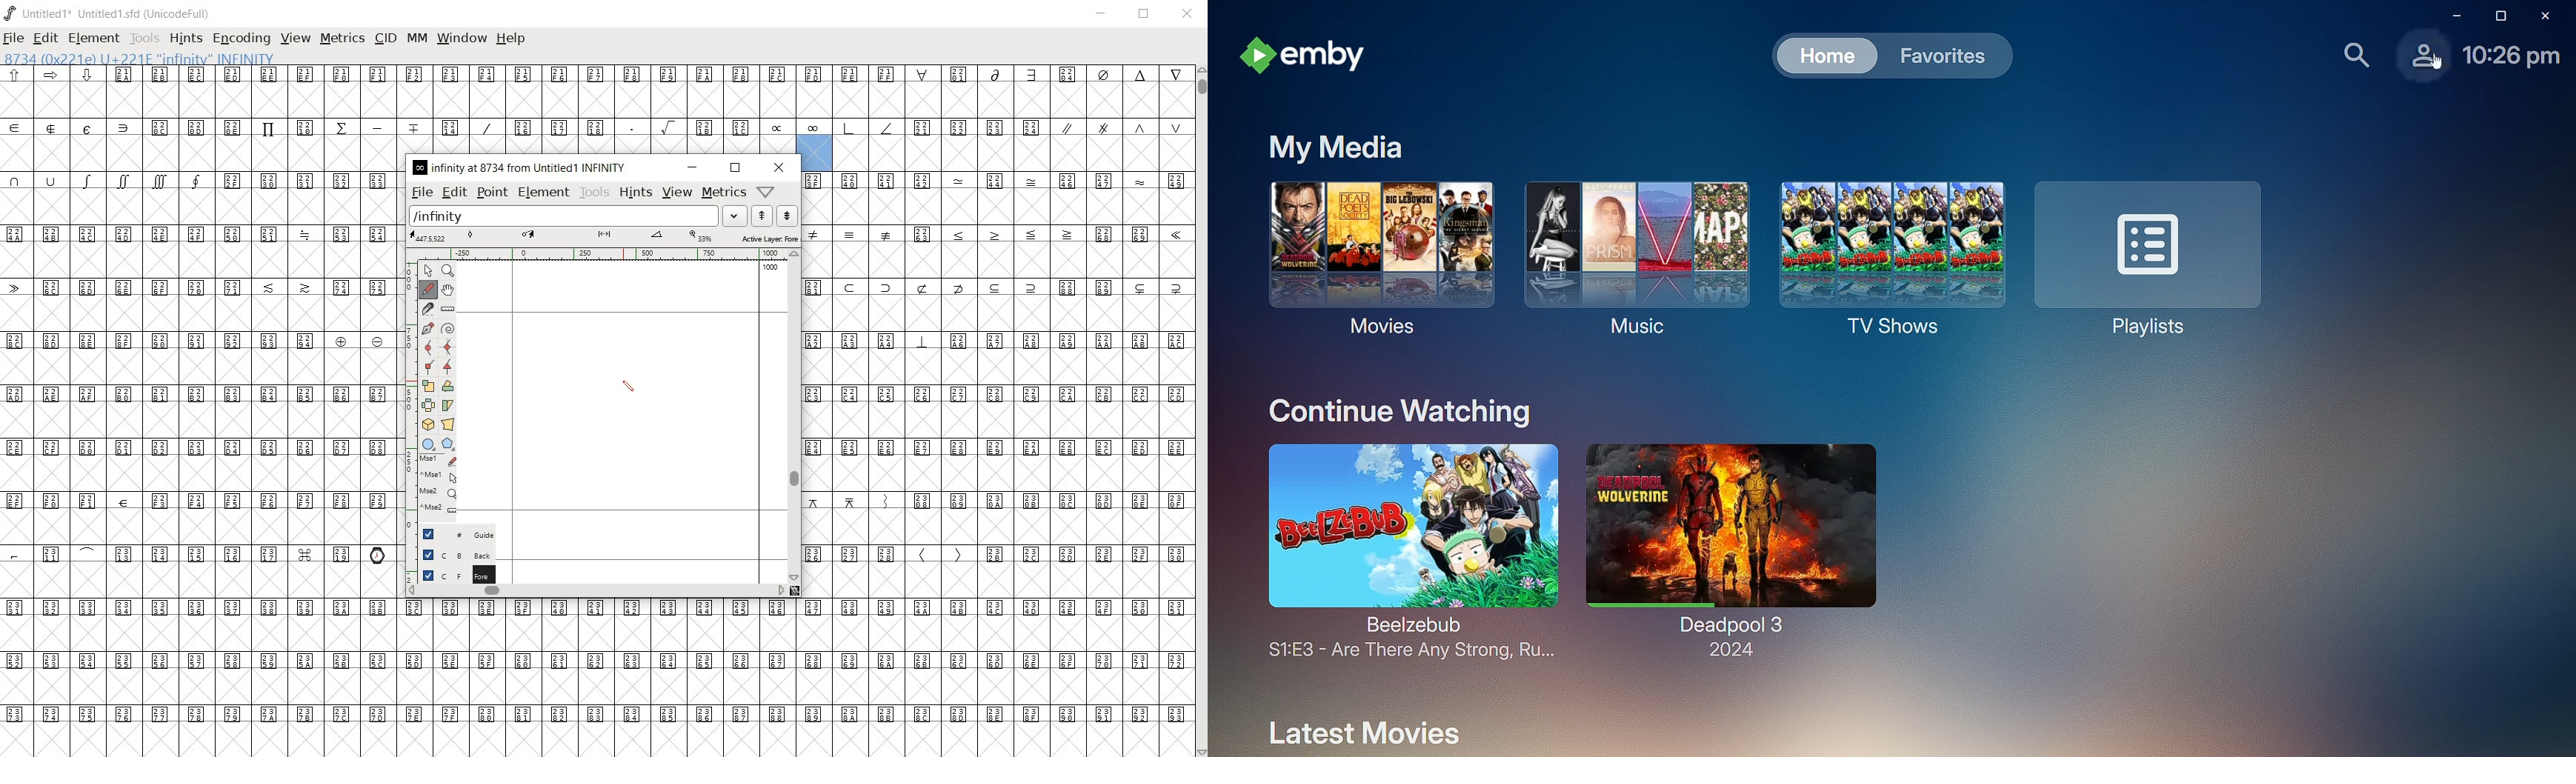  I want to click on window, so click(462, 39).